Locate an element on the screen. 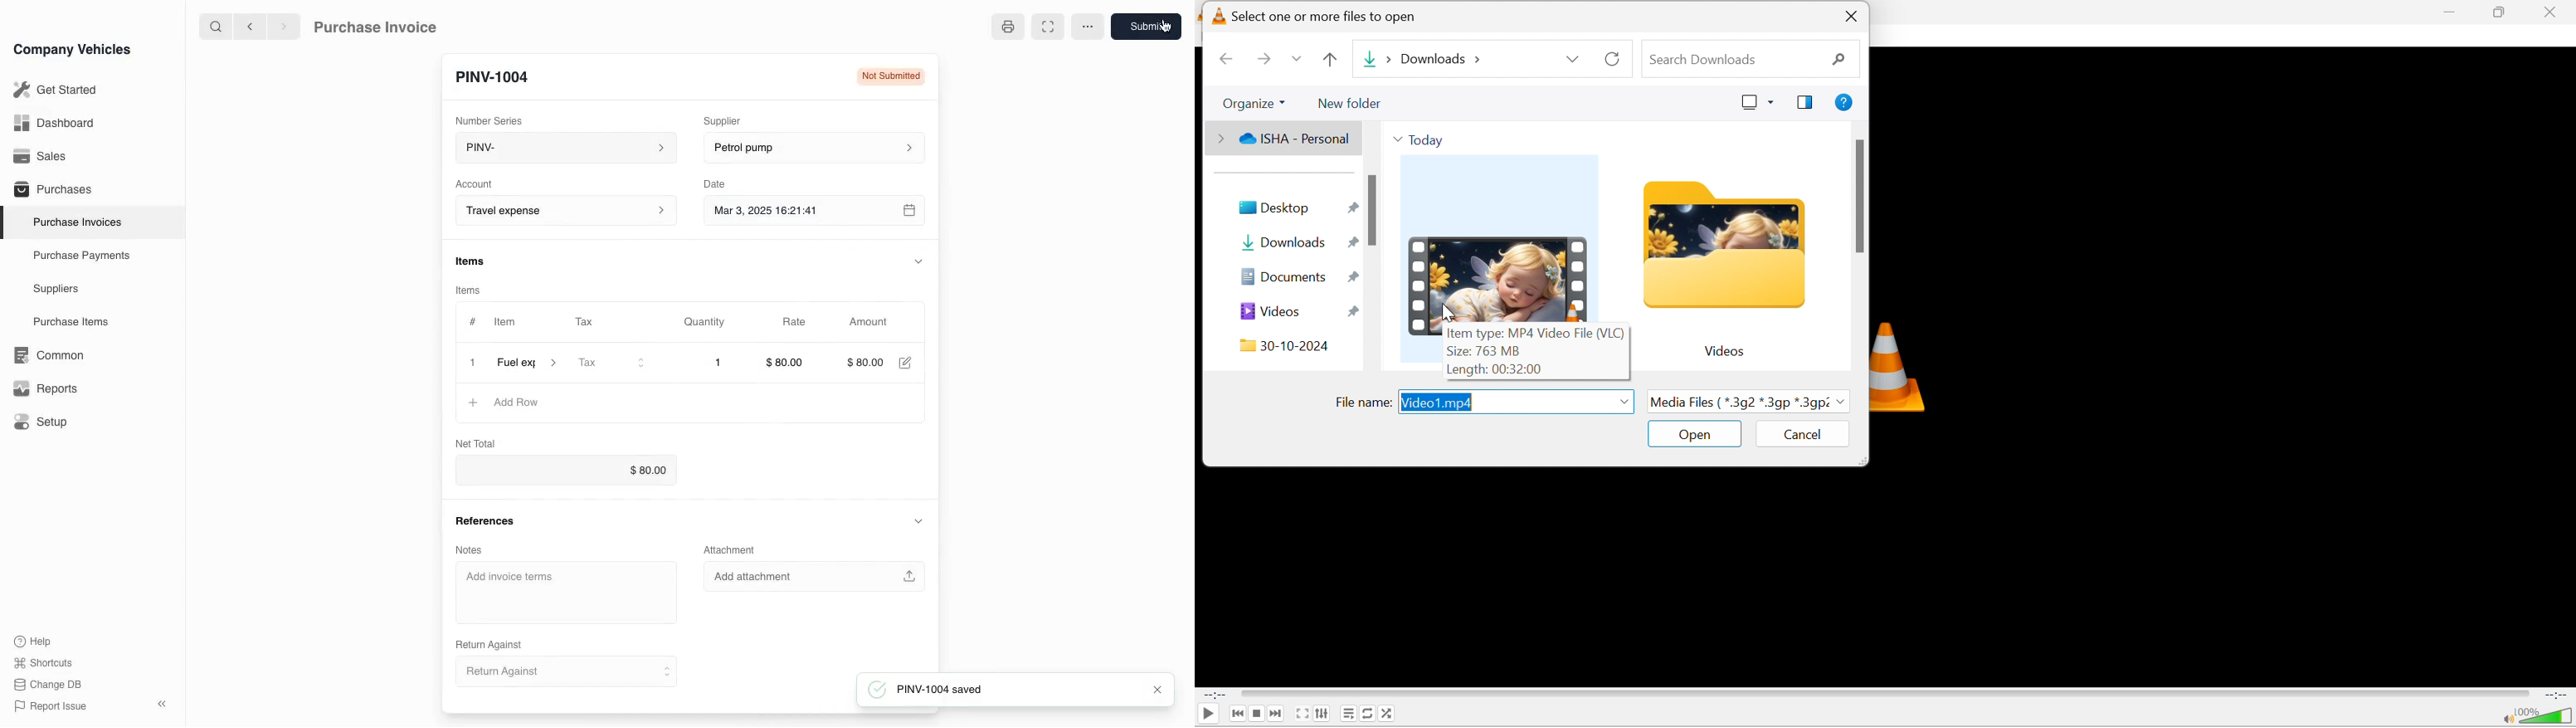 The image size is (2576, 728). Report issue is located at coordinates (53, 707).